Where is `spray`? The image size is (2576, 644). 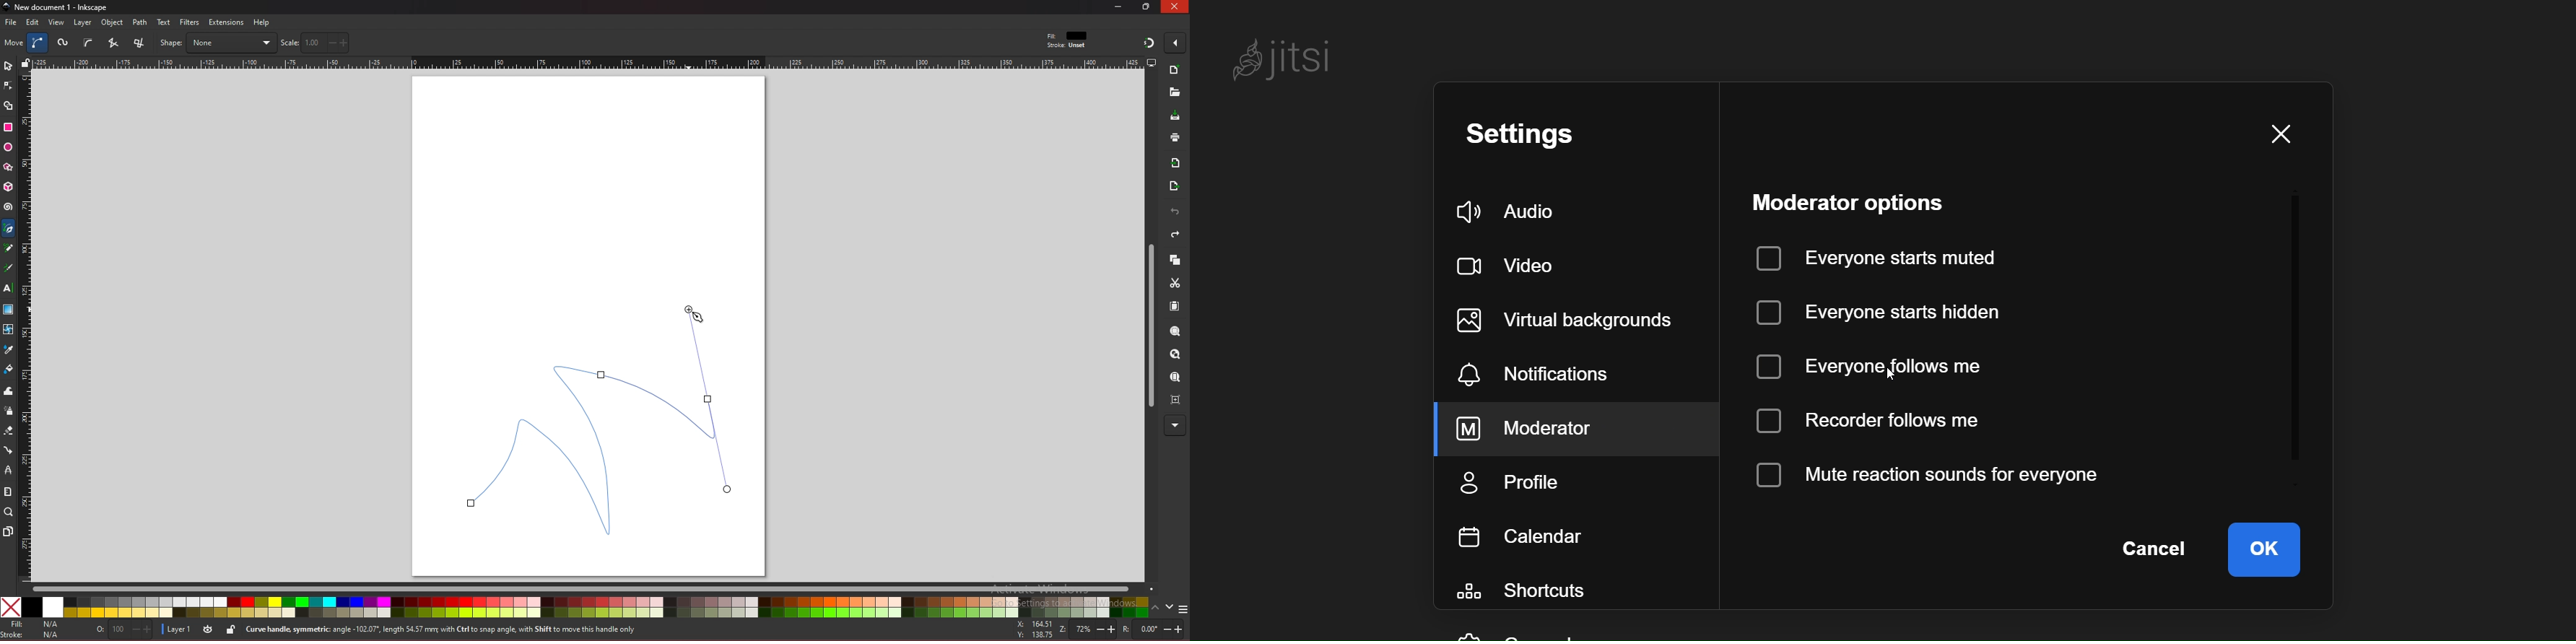 spray is located at coordinates (8, 411).